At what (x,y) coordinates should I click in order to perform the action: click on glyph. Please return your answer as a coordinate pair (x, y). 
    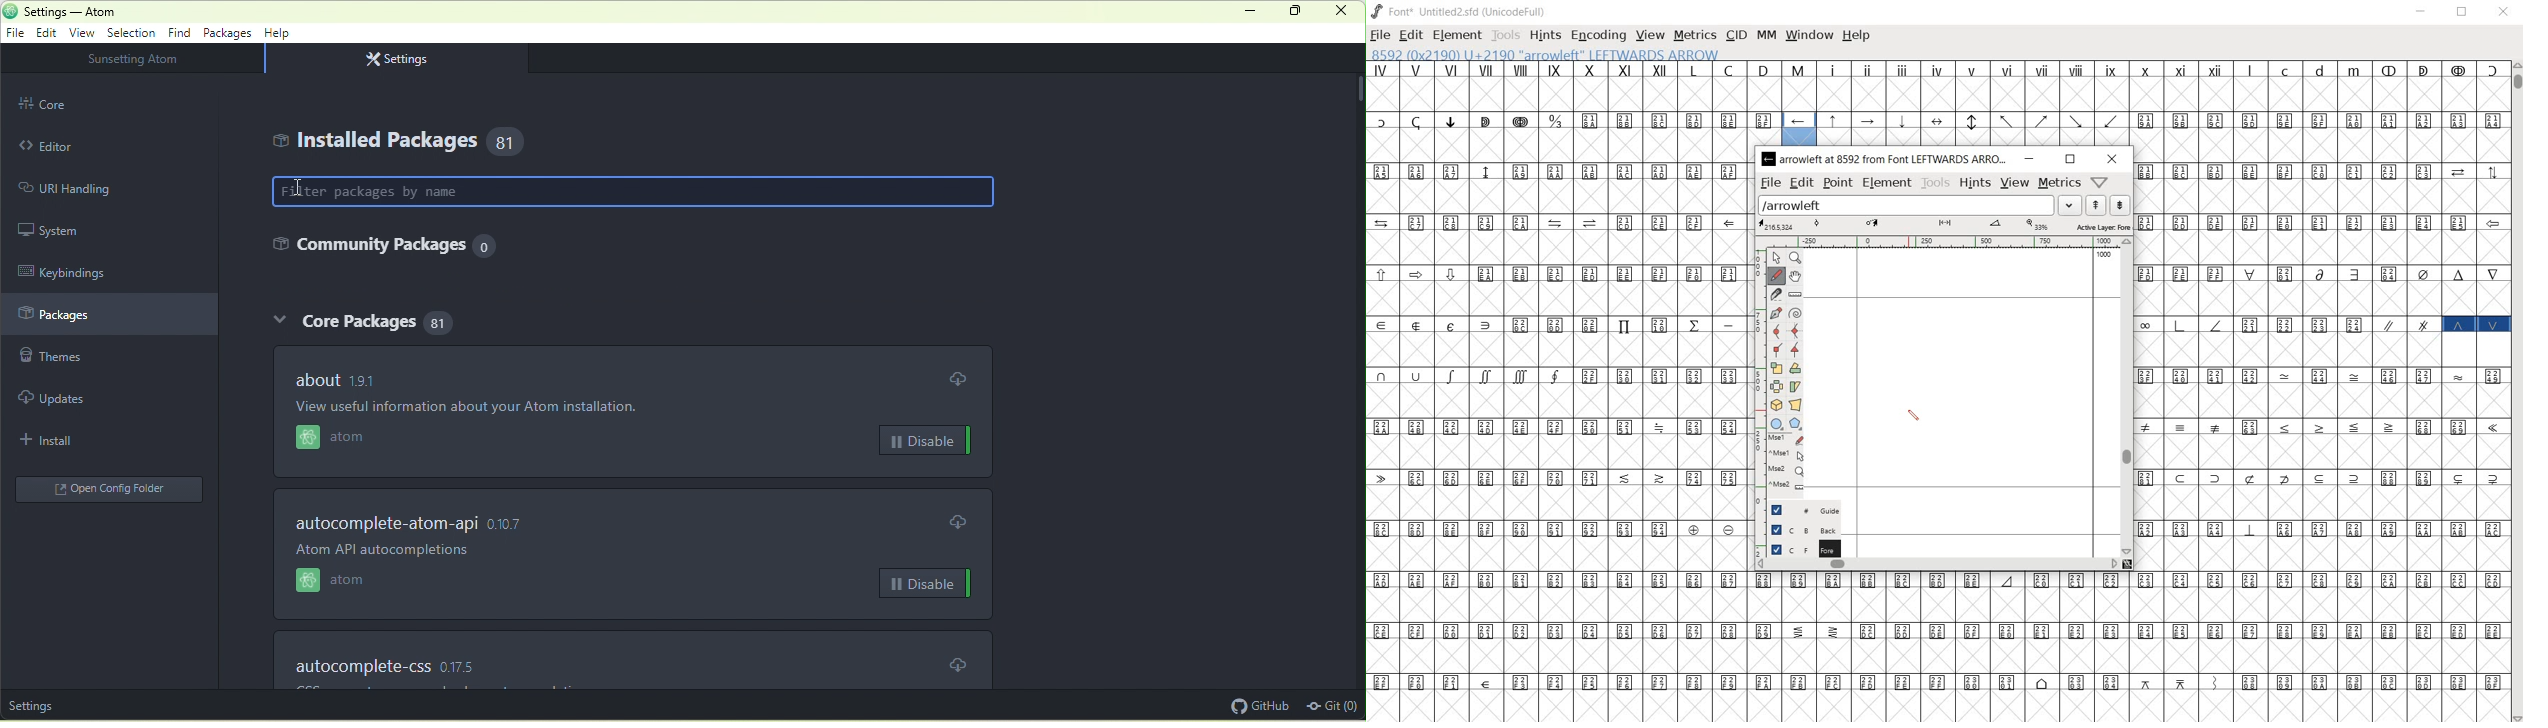
    Looking at the image, I should click on (1942, 646).